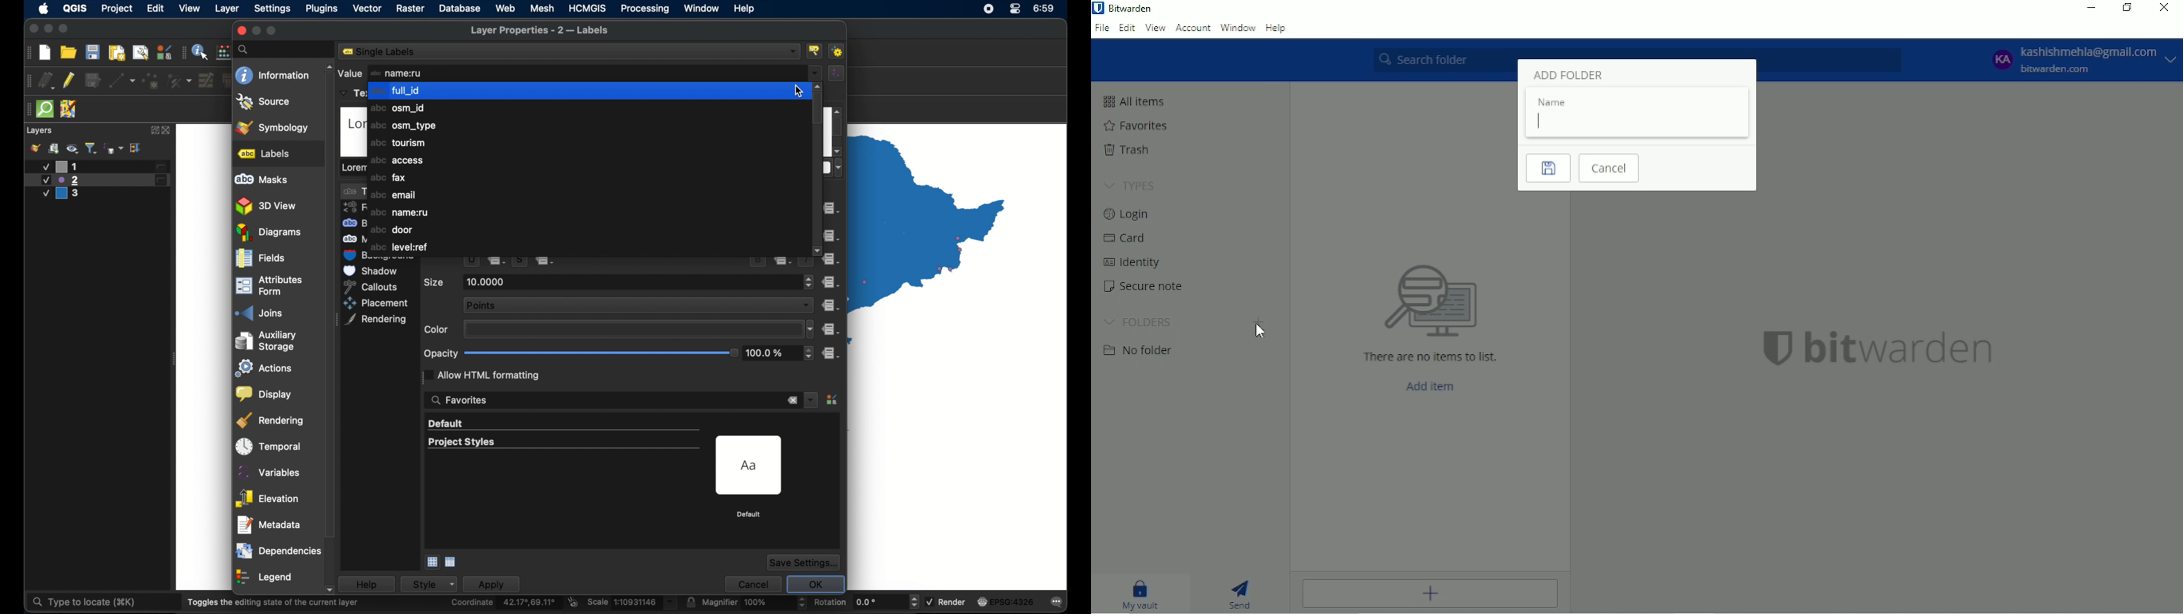 The image size is (2184, 616). Describe the element at coordinates (1259, 322) in the screenshot. I see `Add folder` at that location.